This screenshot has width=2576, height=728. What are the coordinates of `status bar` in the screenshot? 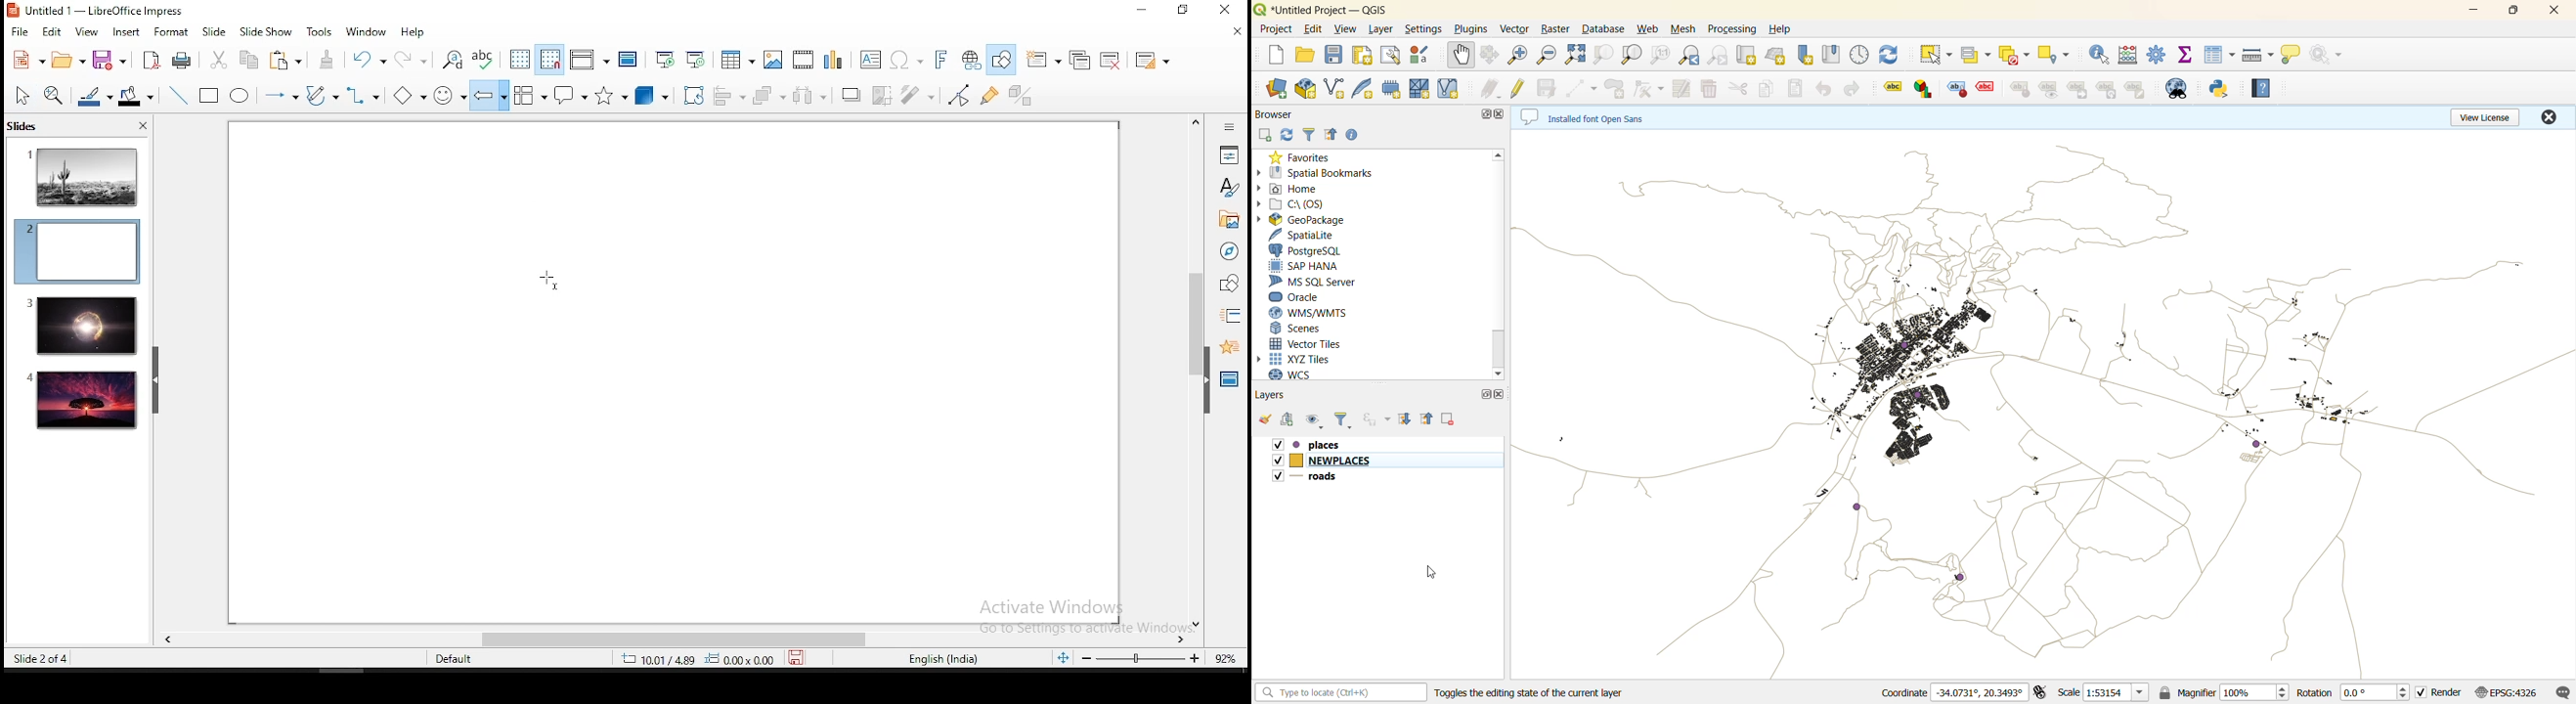 It's located at (1341, 693).